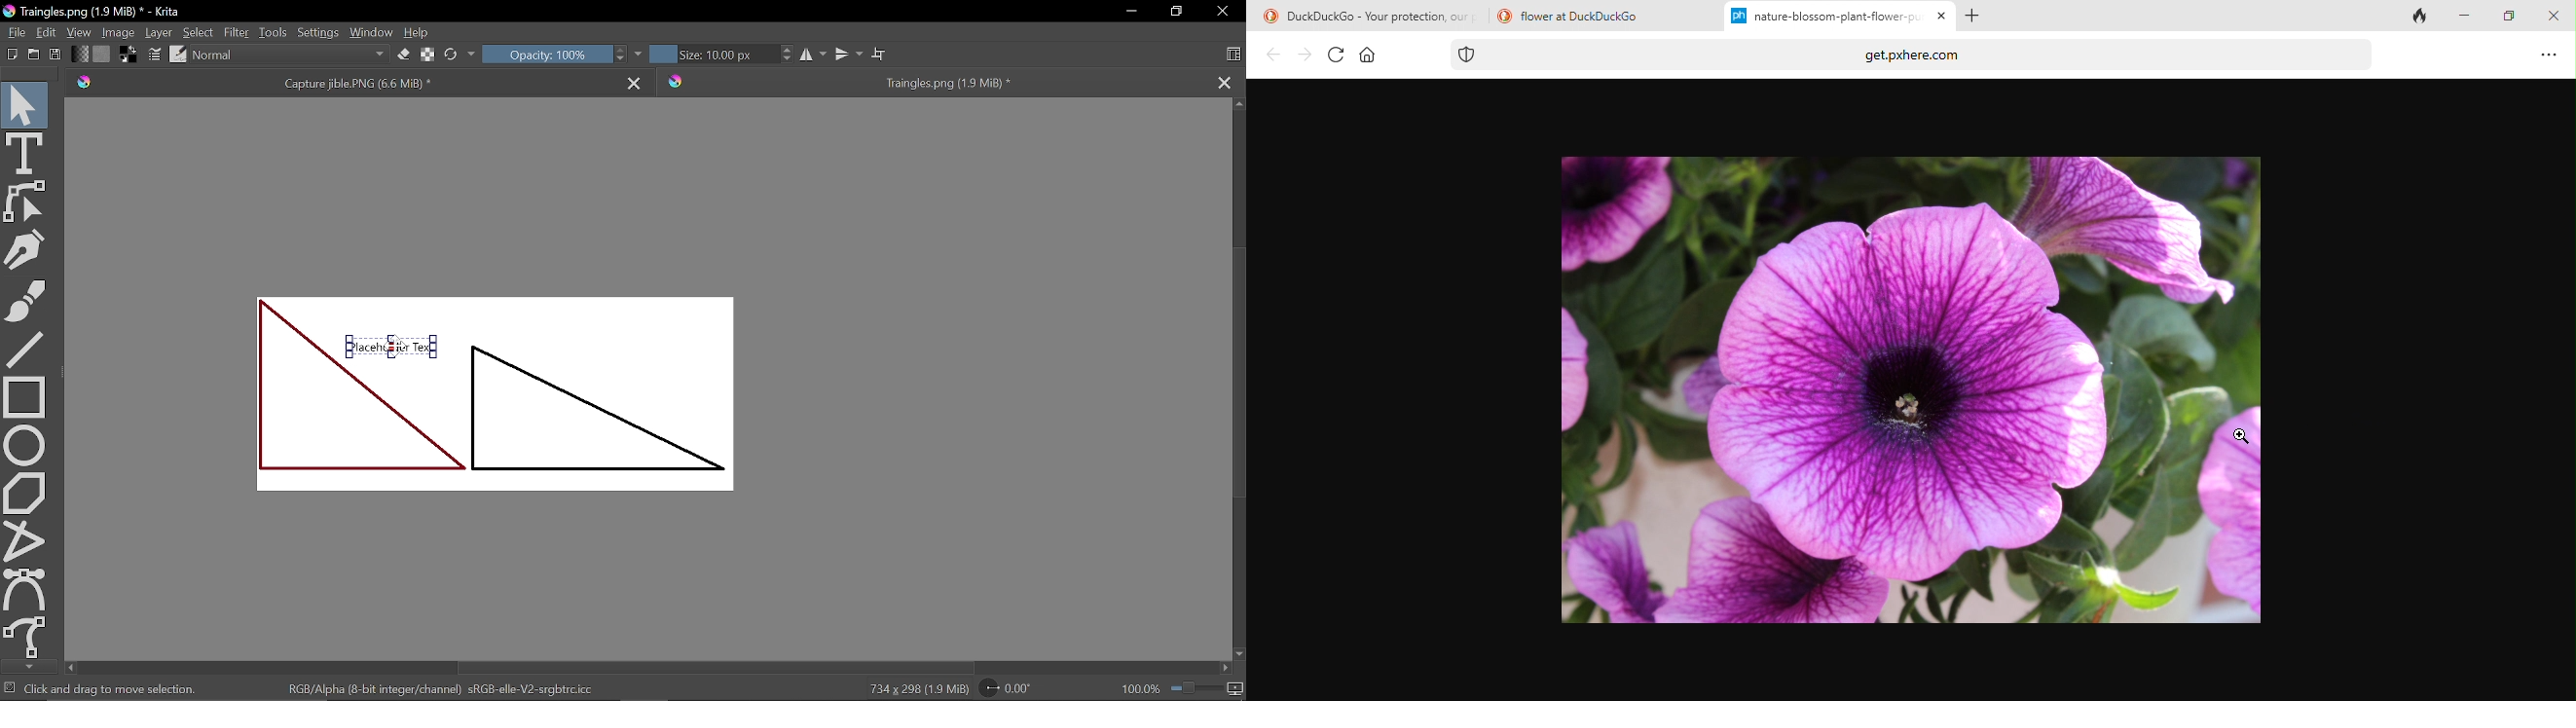 Image resolution: width=2576 pixels, height=728 pixels. Describe the element at coordinates (102, 54) in the screenshot. I see `Fill pattern` at that location.